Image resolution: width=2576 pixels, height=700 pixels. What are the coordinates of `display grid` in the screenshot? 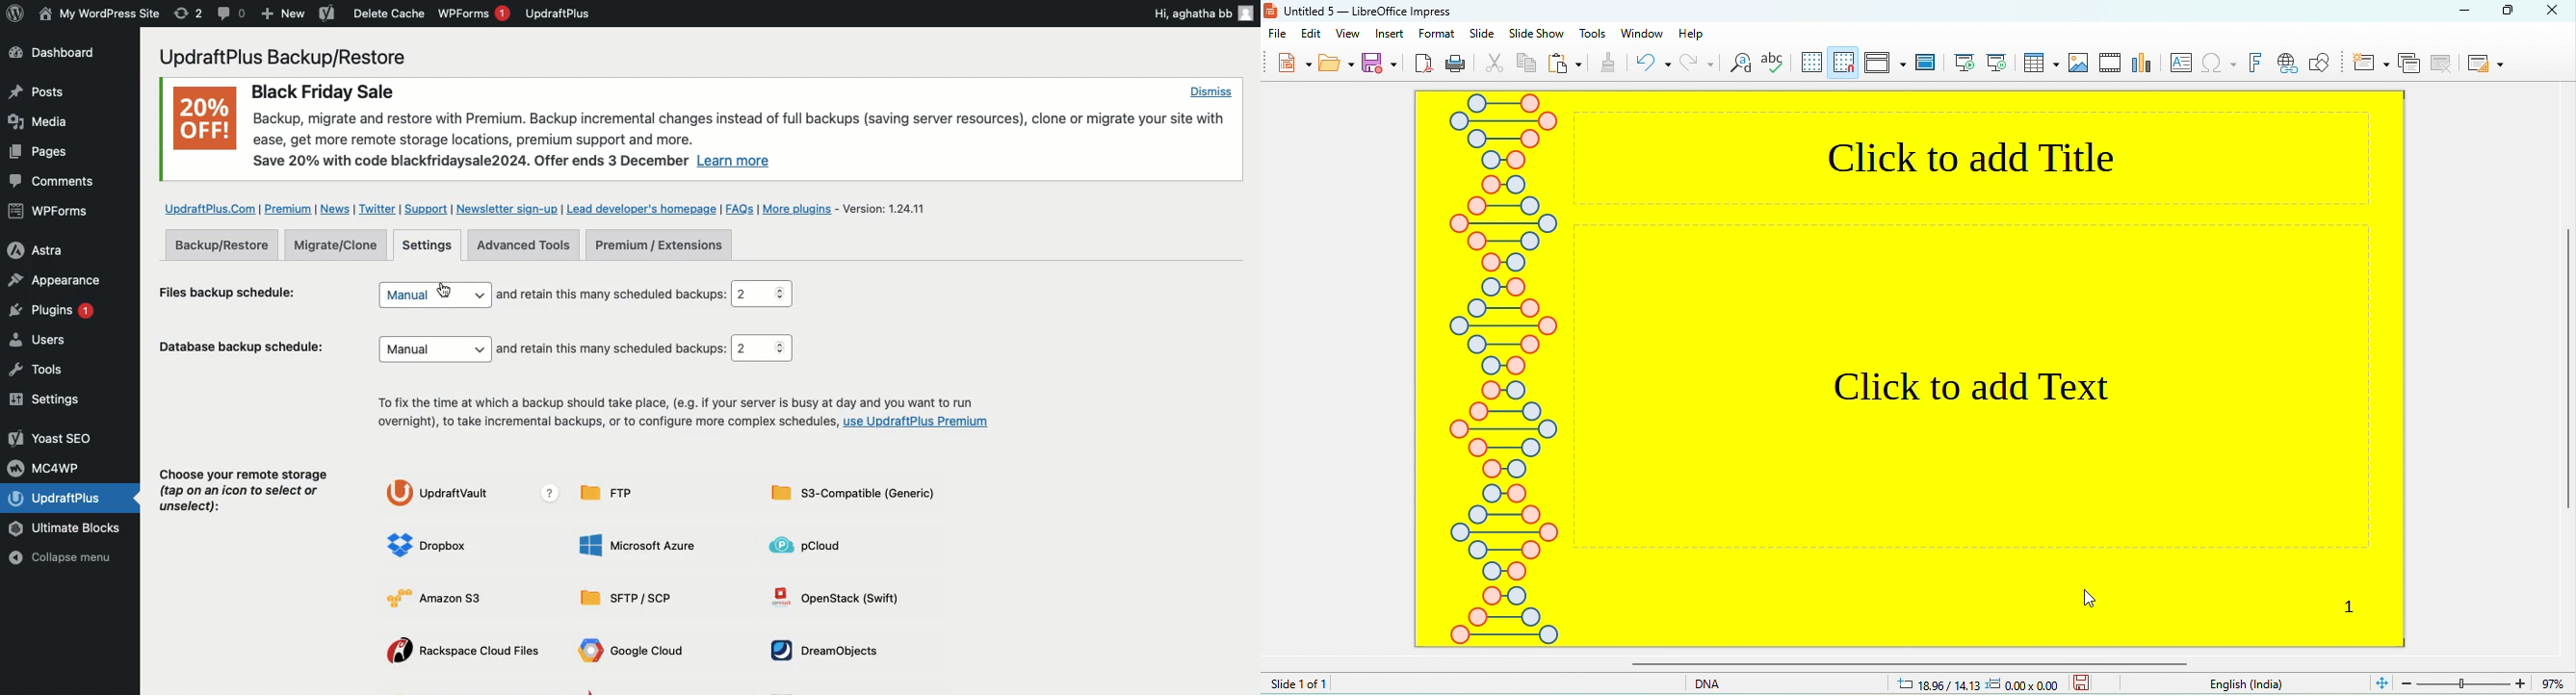 It's located at (1812, 62).